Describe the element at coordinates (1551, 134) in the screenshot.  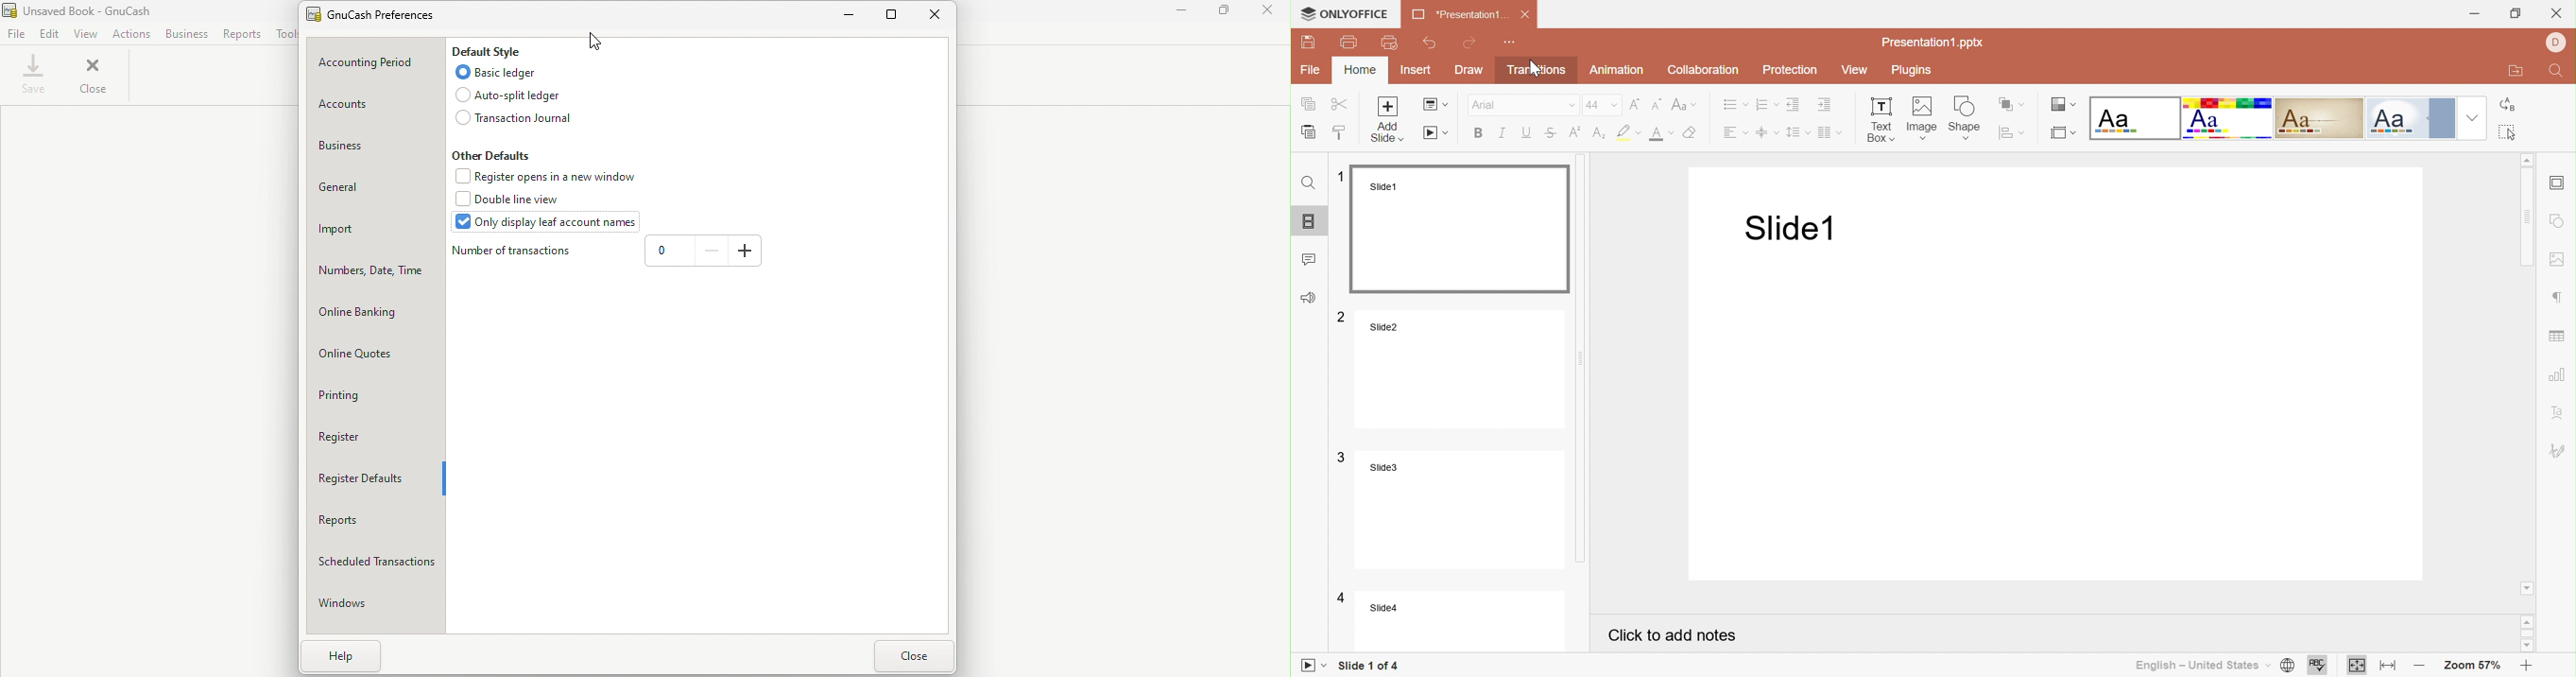
I see `Strikethrough` at that location.